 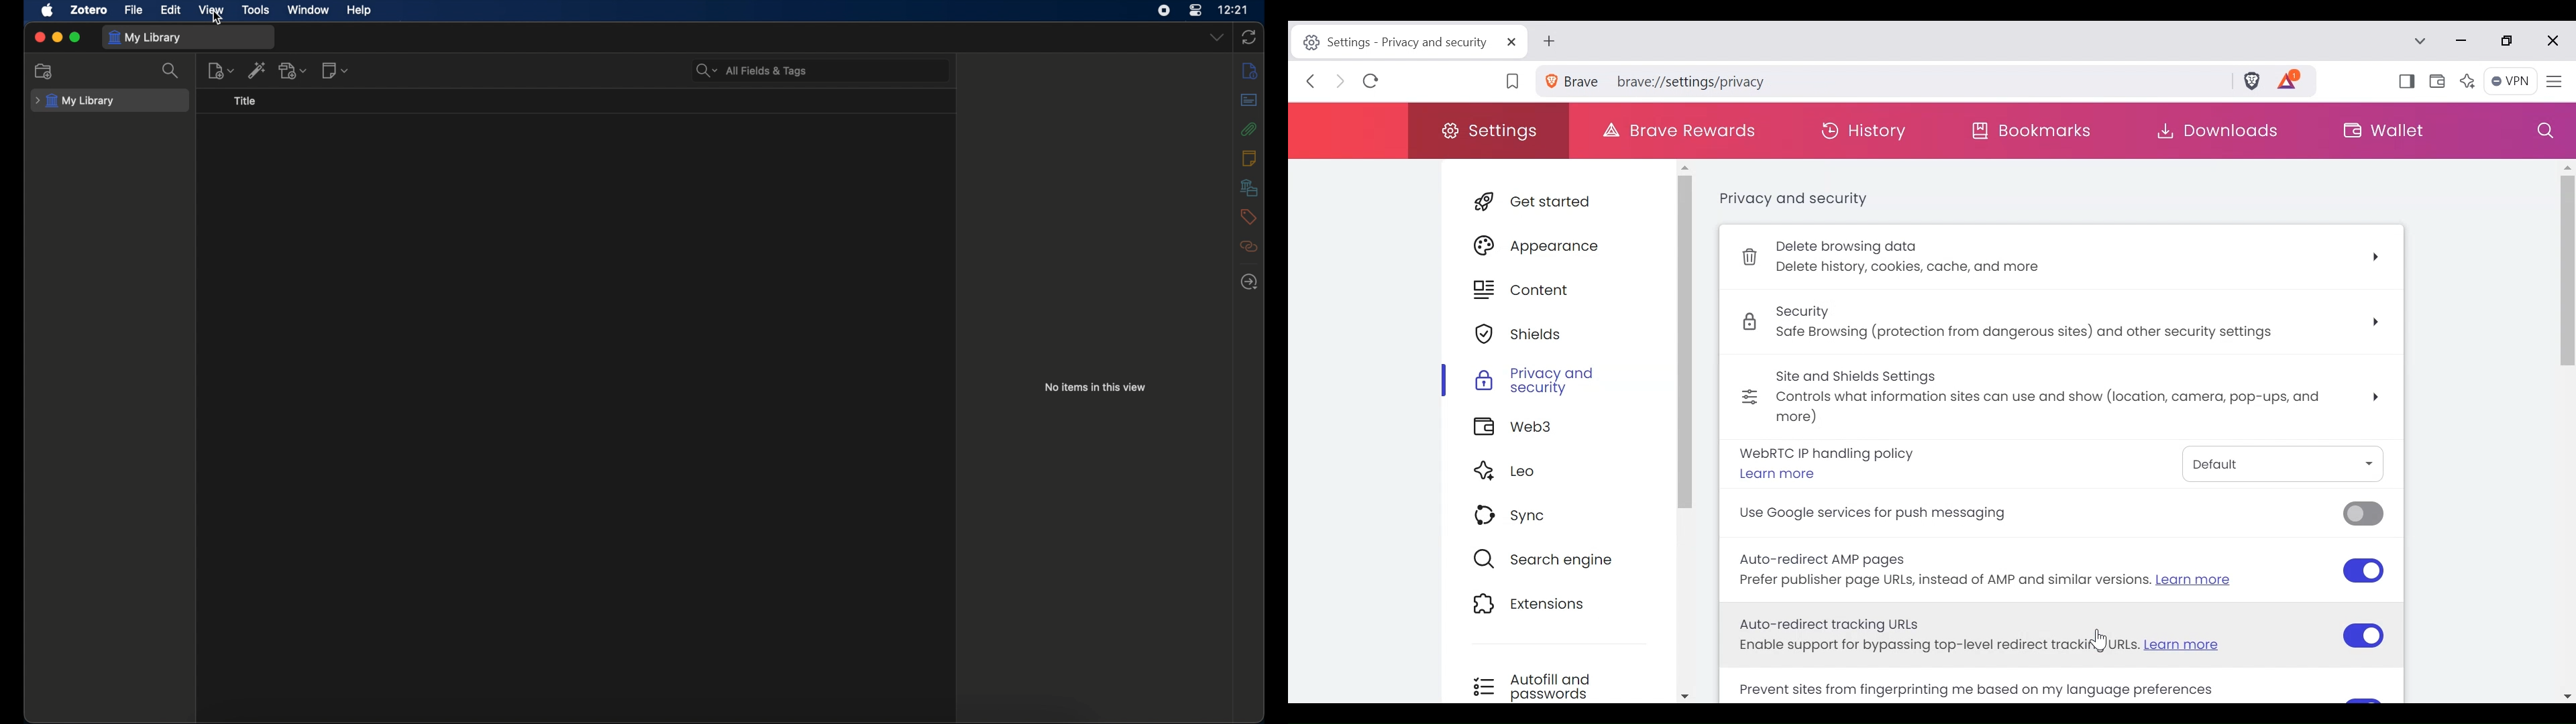 I want to click on attachments, so click(x=1249, y=247).